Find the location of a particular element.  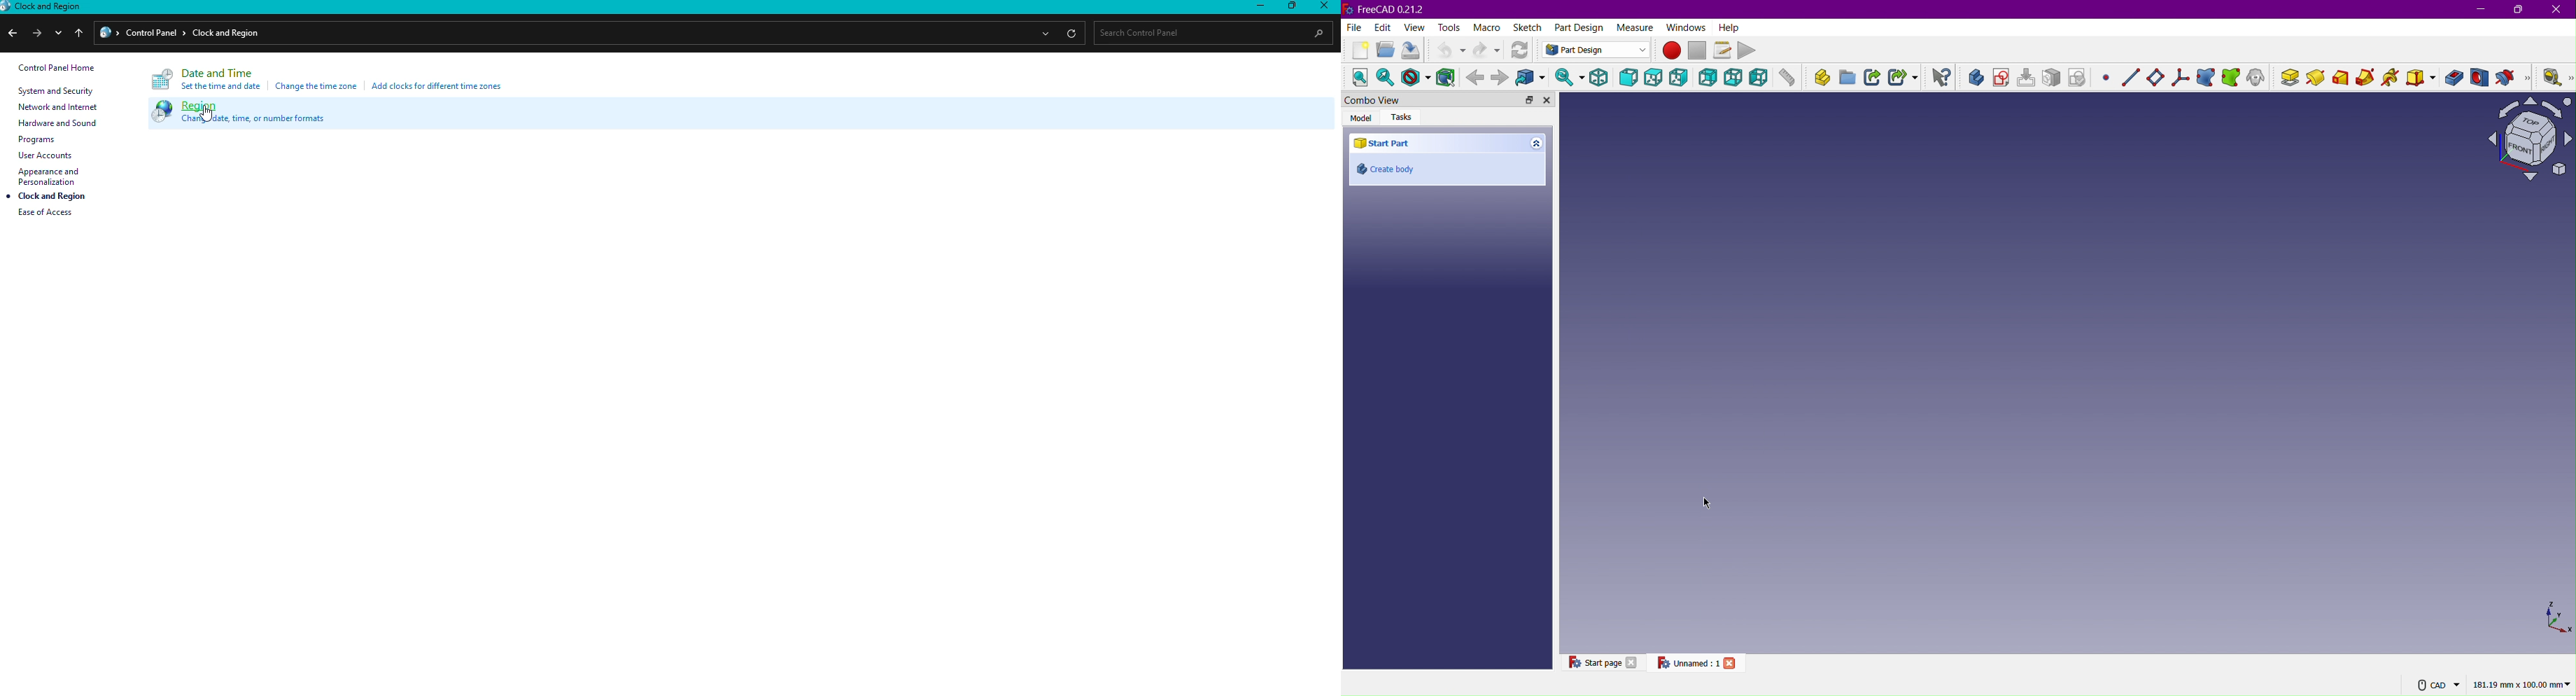

CAD is located at coordinates (2430, 684).